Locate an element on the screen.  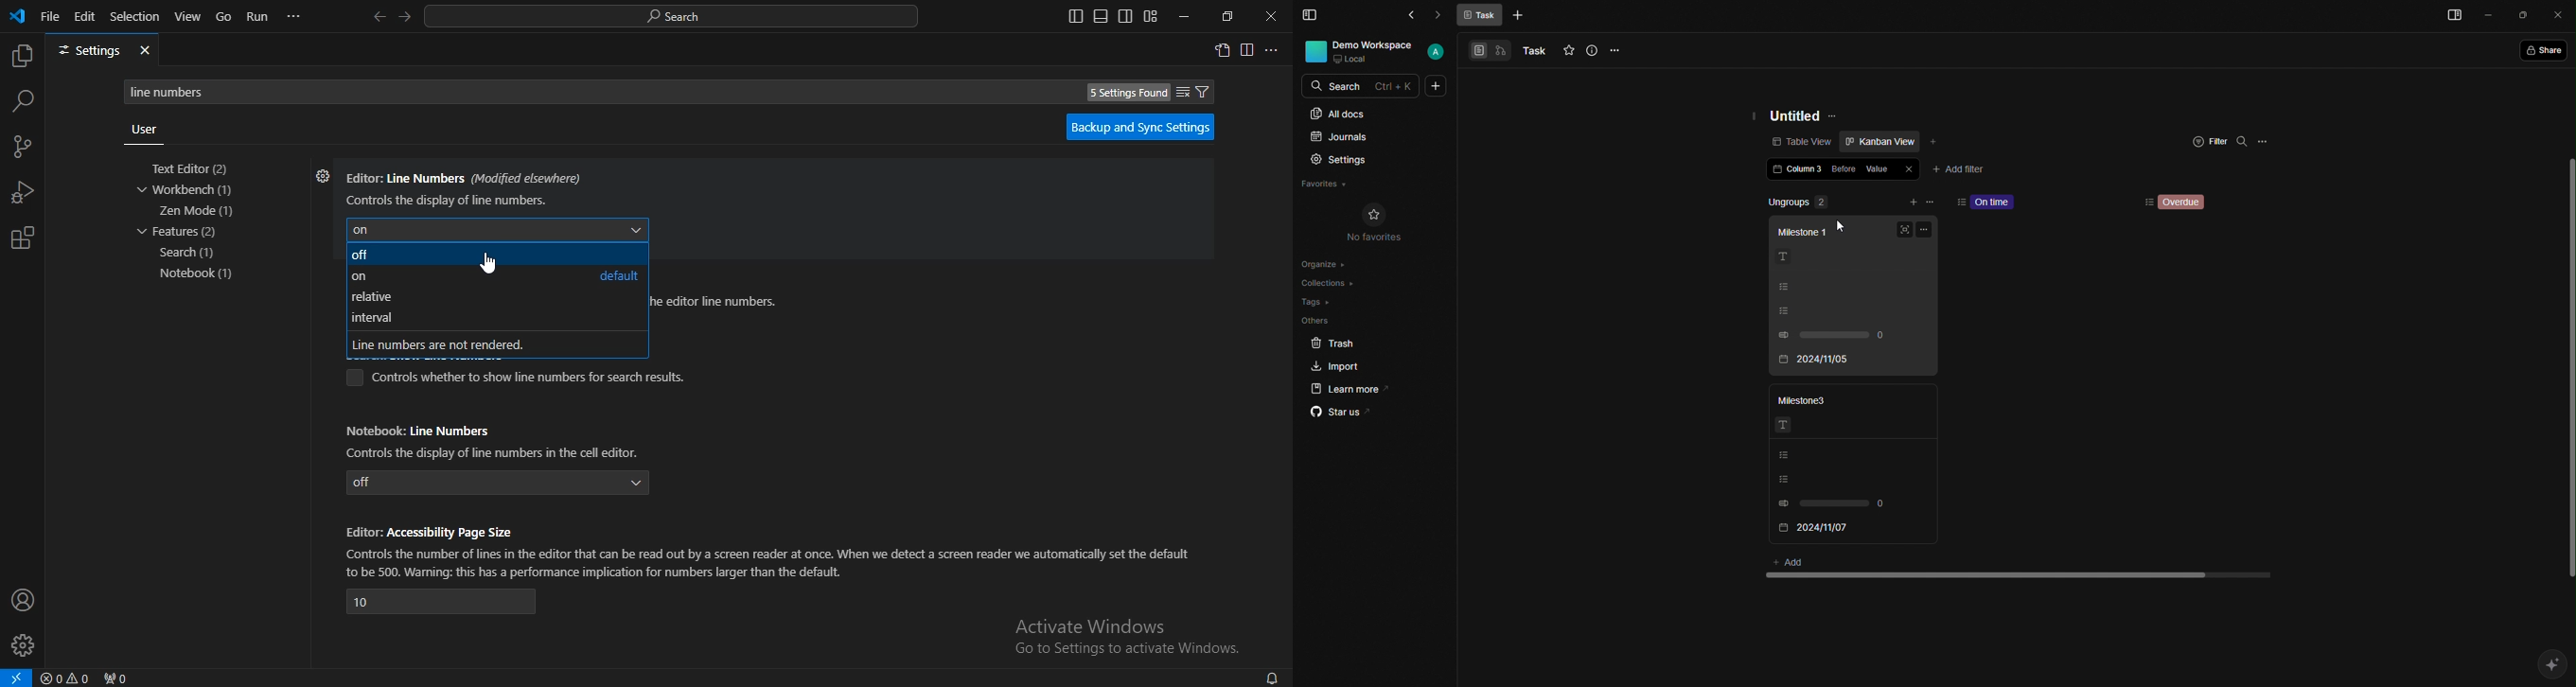
Info is located at coordinates (1591, 50).